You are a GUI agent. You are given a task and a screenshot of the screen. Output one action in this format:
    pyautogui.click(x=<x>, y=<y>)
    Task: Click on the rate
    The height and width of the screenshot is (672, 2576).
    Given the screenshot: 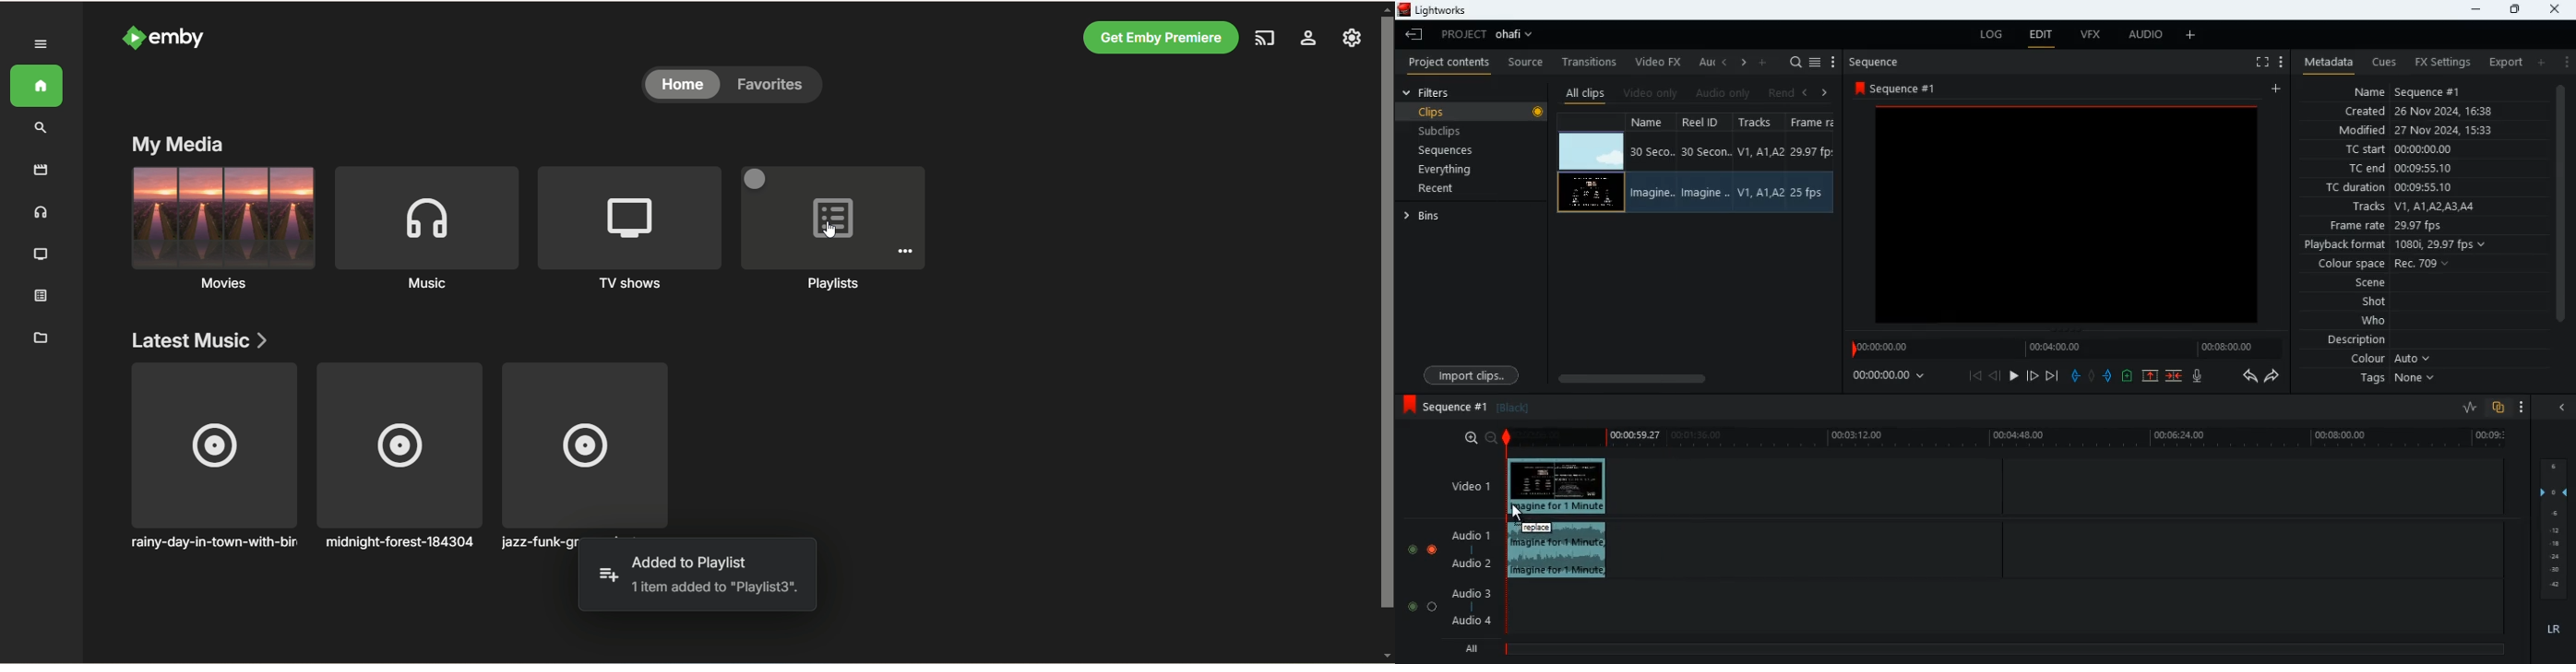 What is the action you would take?
    pyautogui.click(x=2463, y=408)
    